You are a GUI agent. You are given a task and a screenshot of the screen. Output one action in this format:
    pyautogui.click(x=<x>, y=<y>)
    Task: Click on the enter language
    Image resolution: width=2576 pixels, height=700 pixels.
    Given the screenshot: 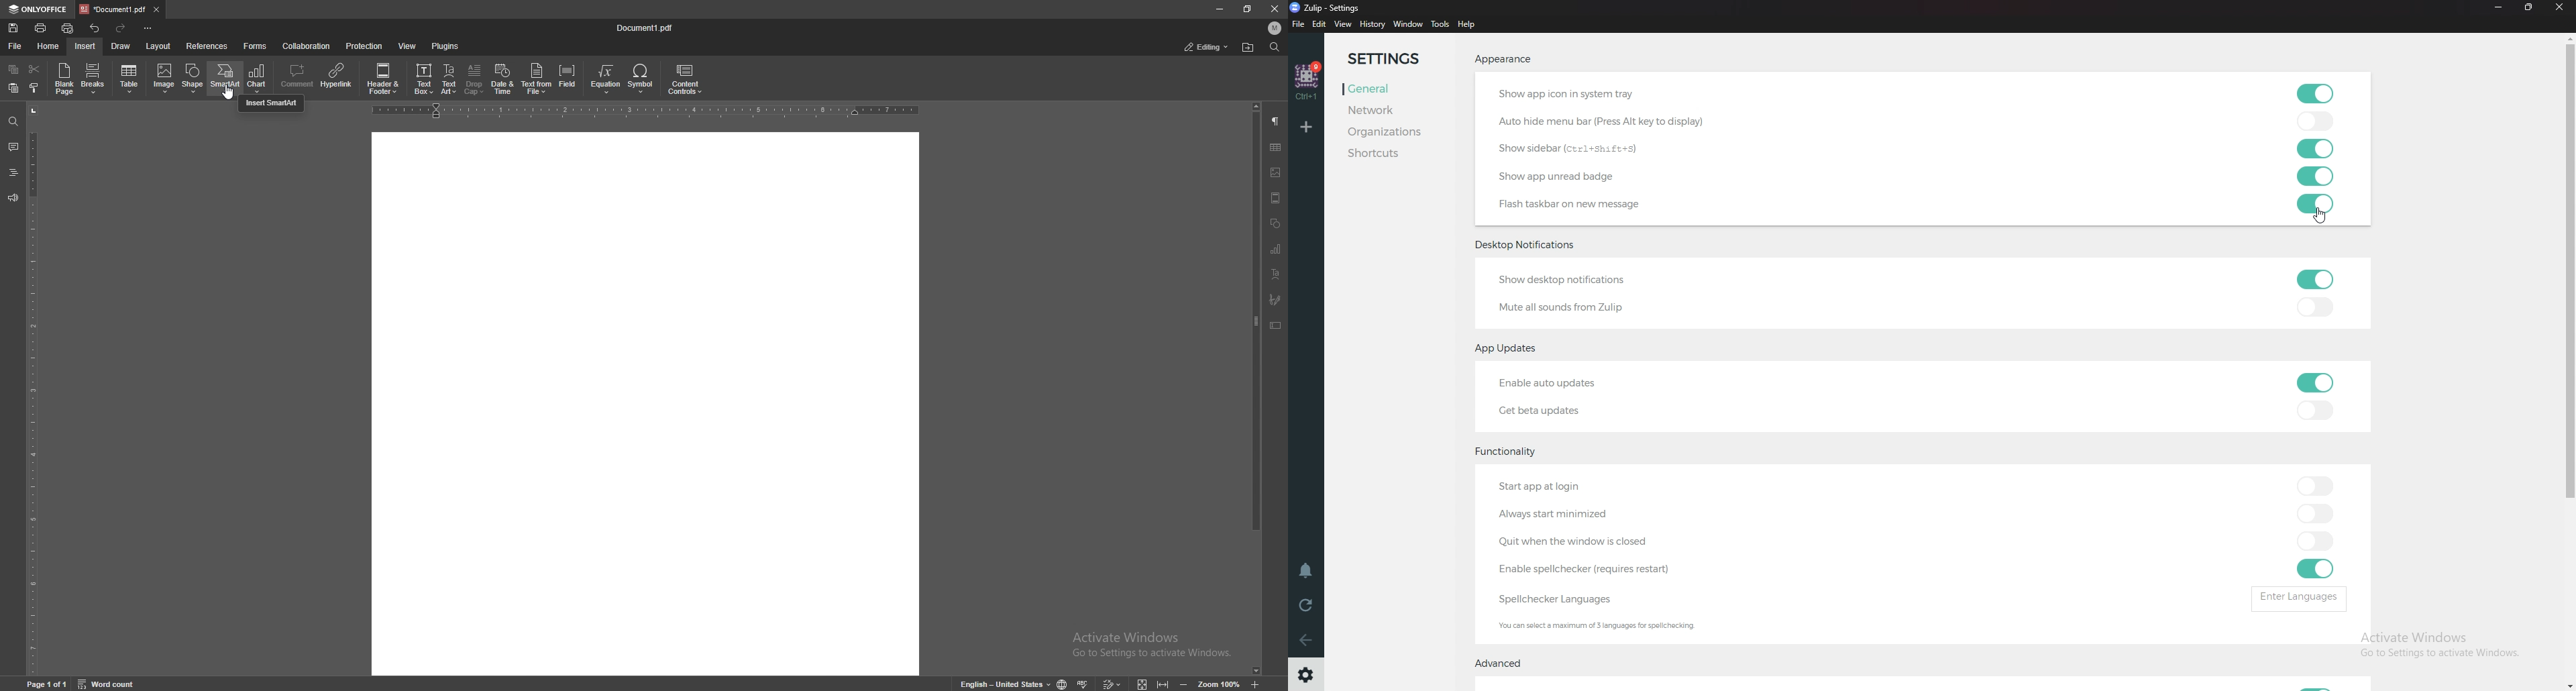 What is the action you would take?
    pyautogui.click(x=2303, y=598)
    